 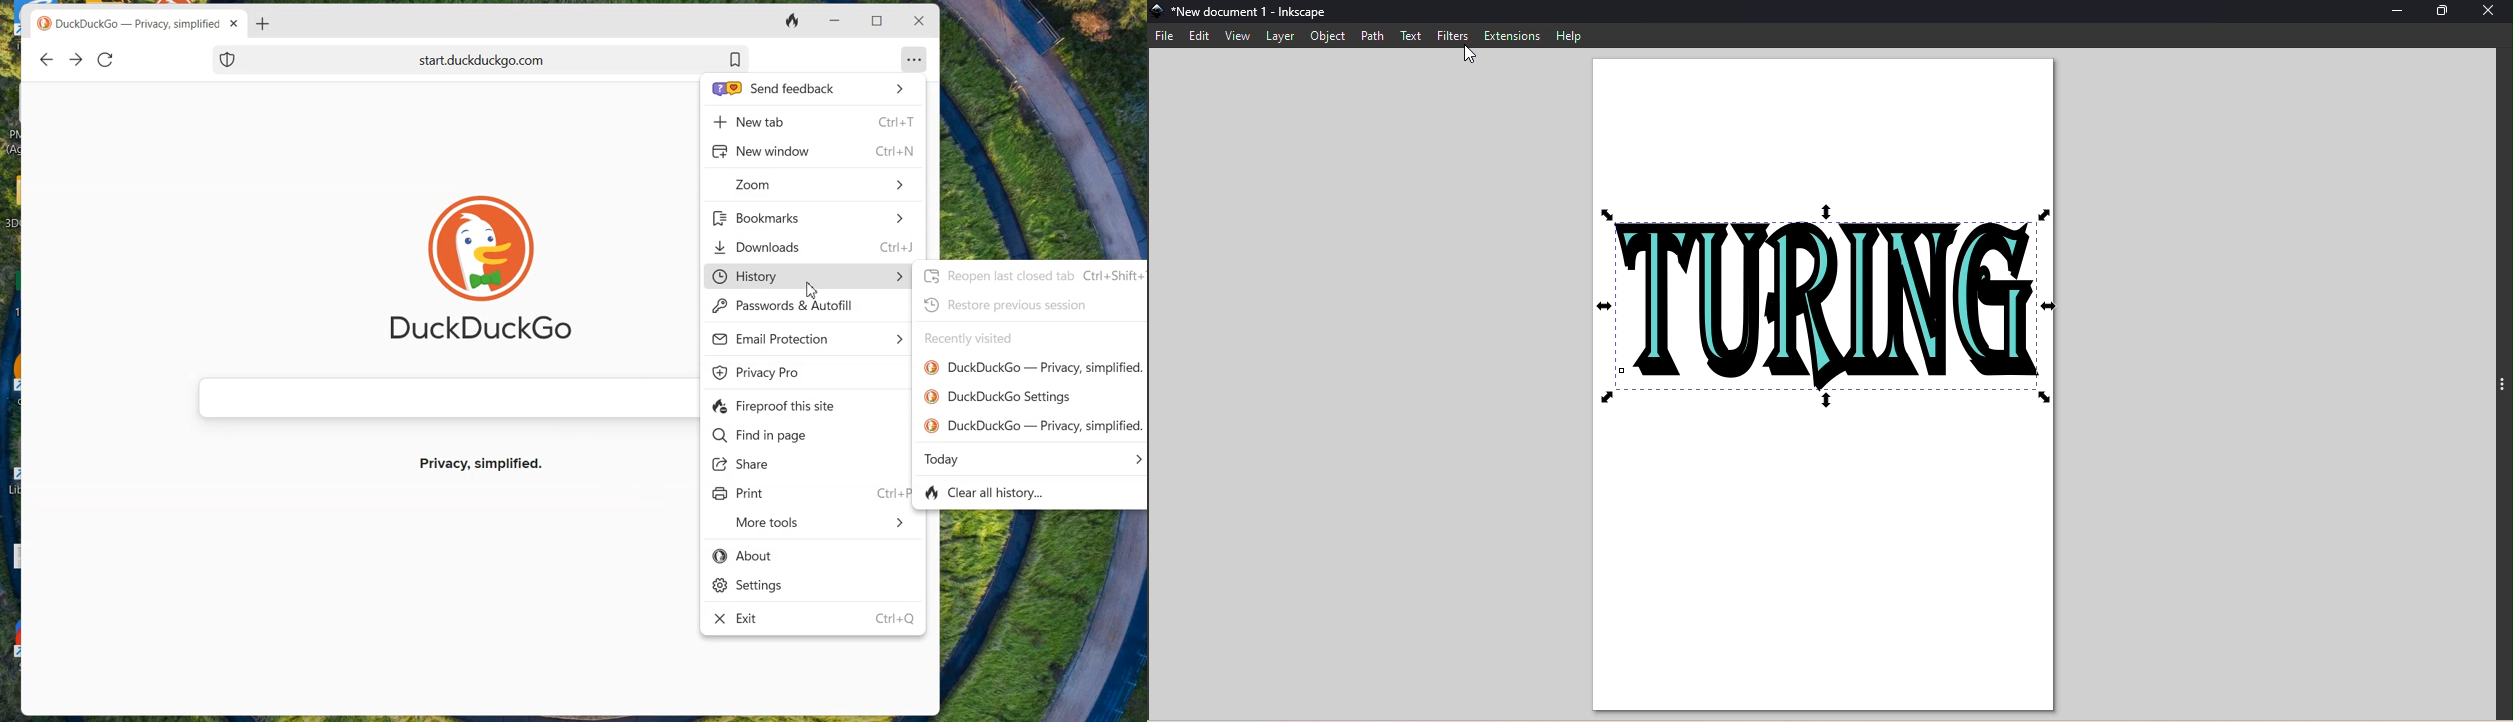 I want to click on Reopen last closed tab, so click(x=1031, y=275).